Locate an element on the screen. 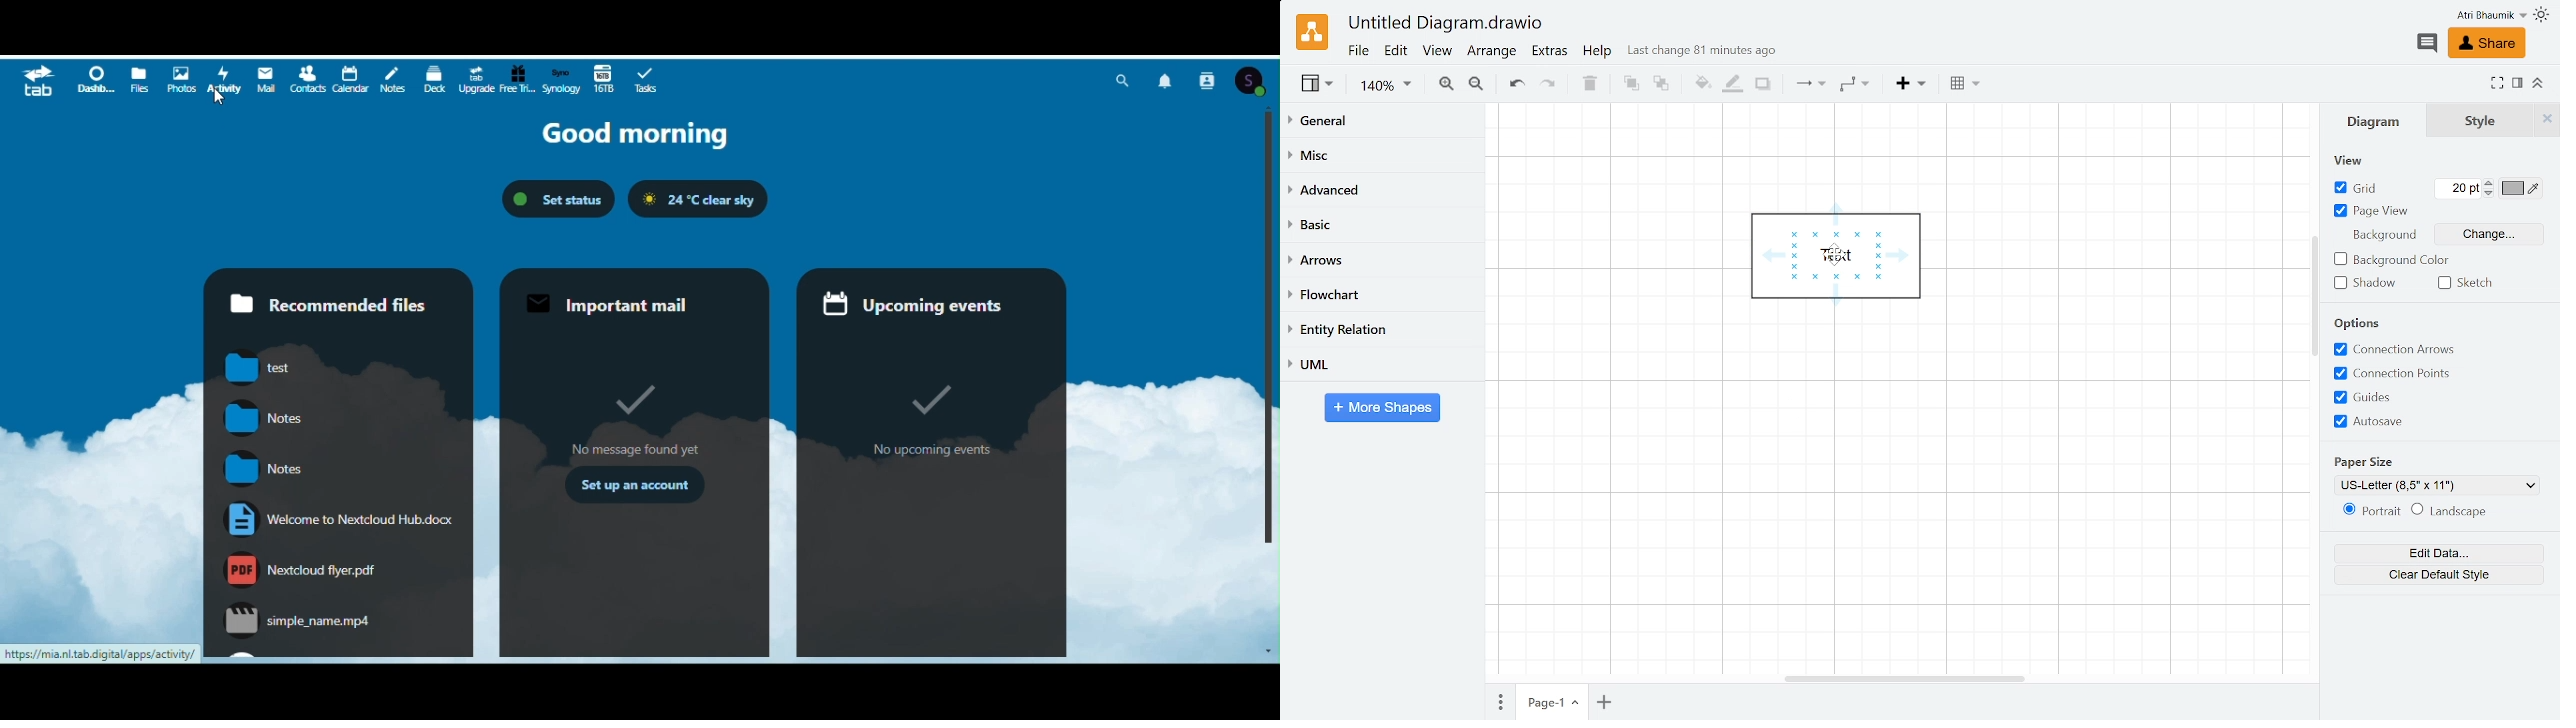 Image resolution: width=2576 pixels, height=728 pixels. Current paper size is located at coordinates (2437, 485).